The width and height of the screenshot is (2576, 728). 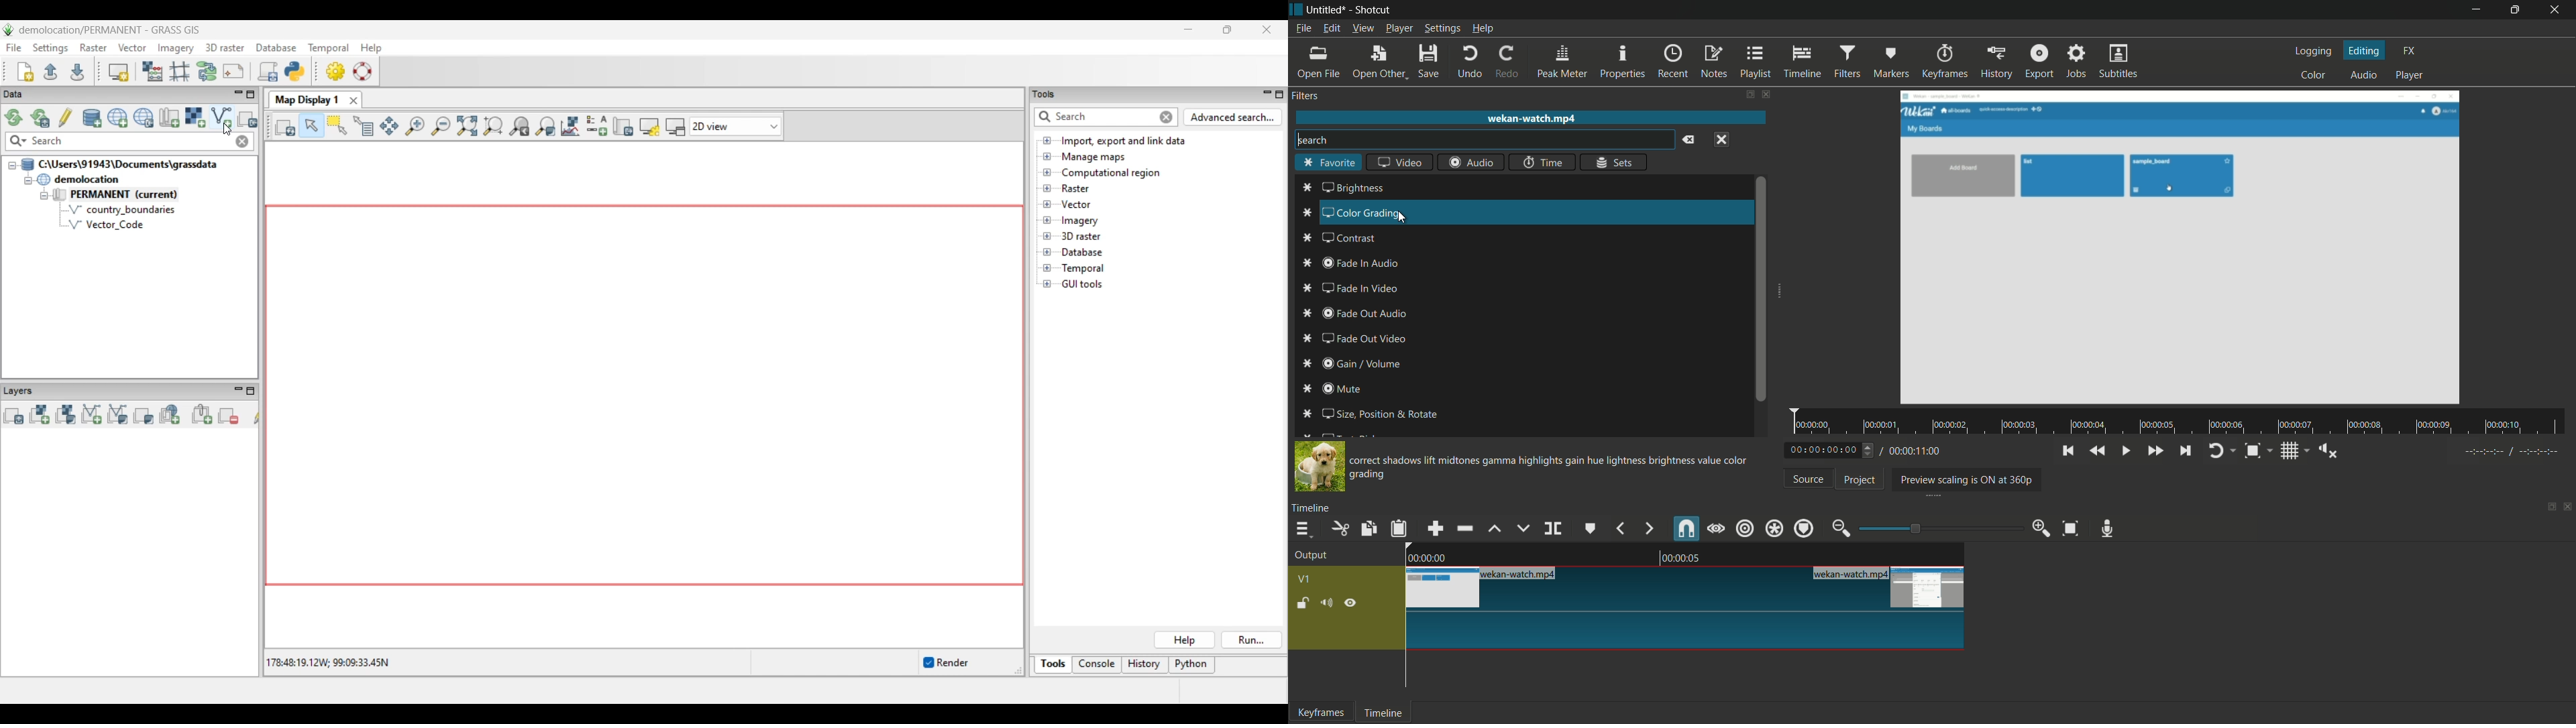 I want to click on split at playhead, so click(x=1553, y=528).